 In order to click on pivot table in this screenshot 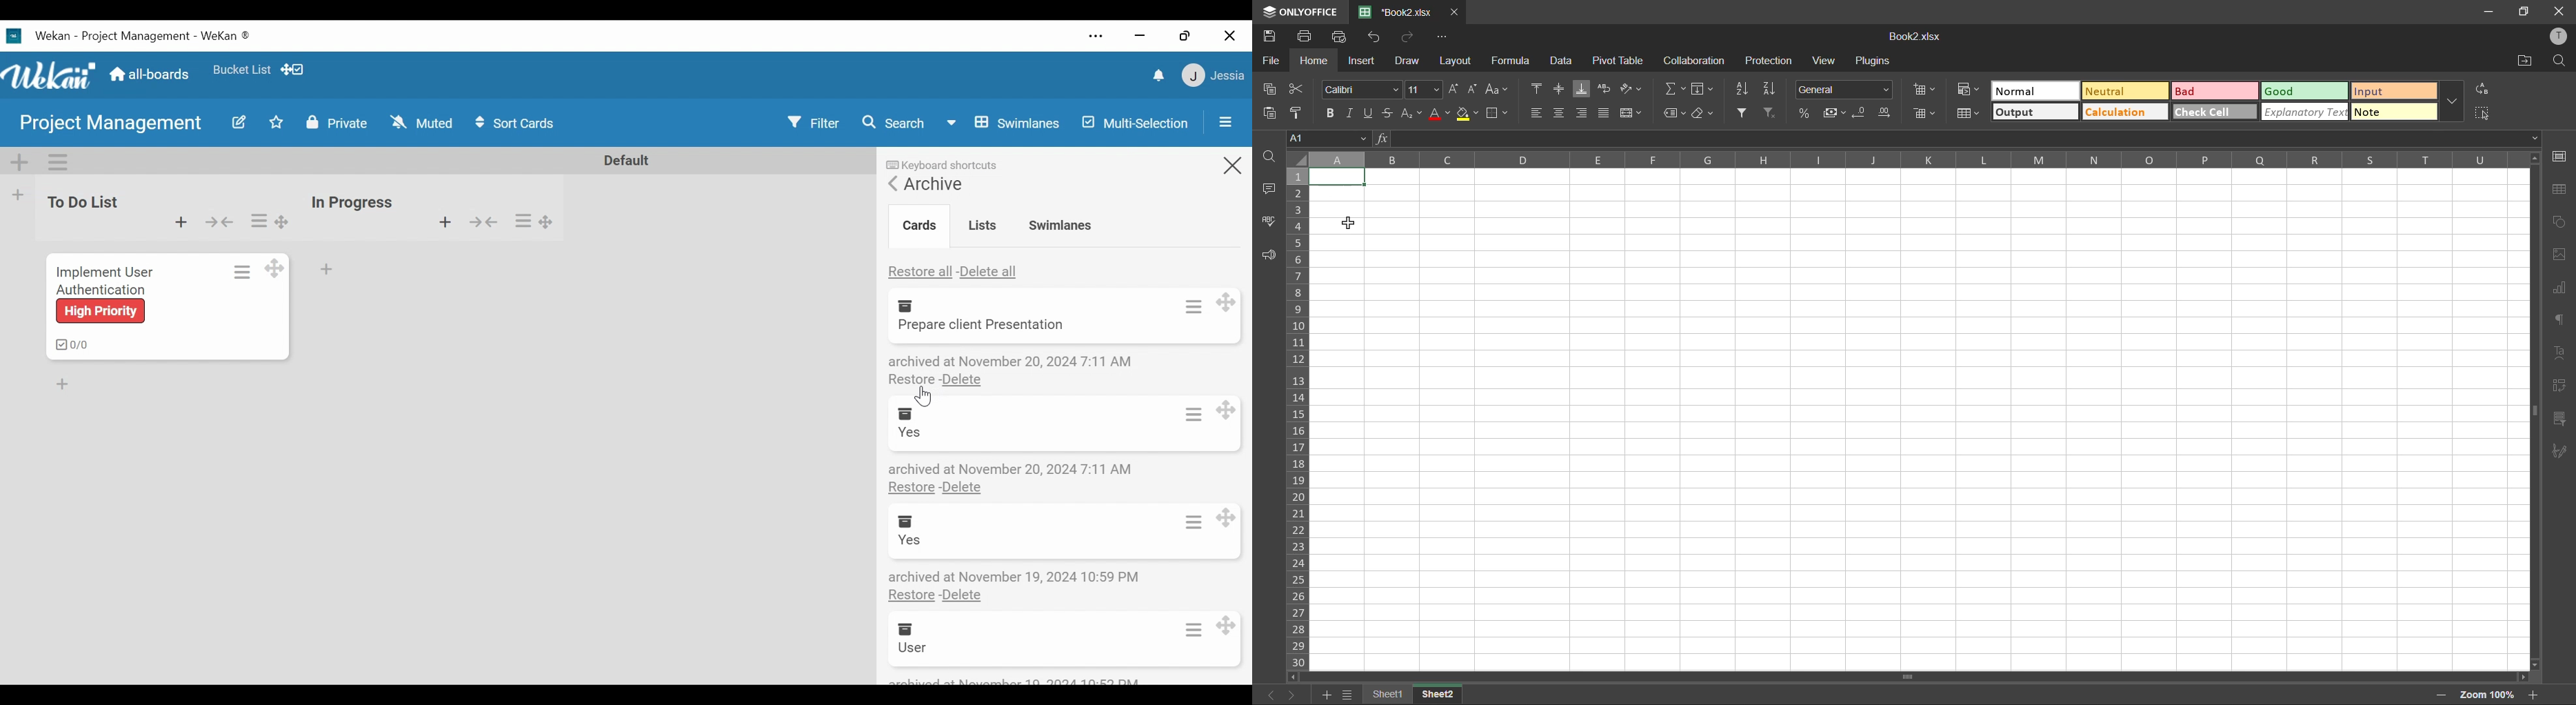, I will do `click(1620, 61)`.